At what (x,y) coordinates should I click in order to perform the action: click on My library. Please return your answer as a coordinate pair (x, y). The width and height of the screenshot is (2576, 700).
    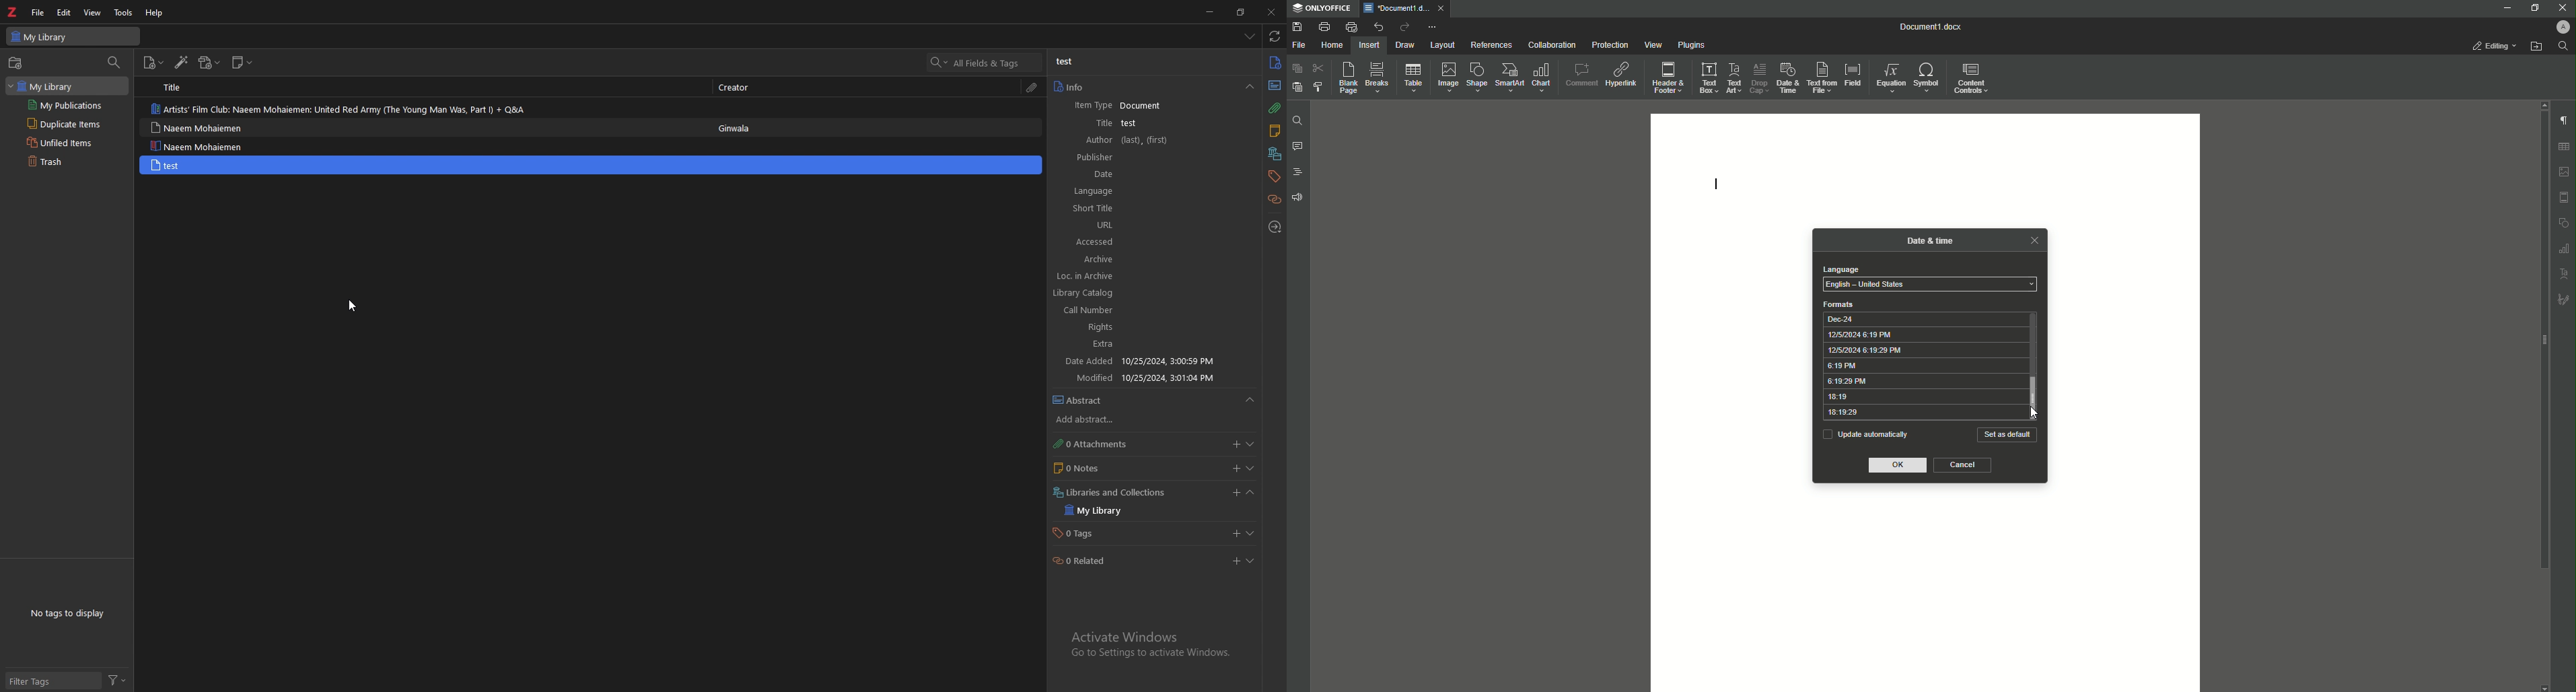
    Looking at the image, I should click on (1101, 512).